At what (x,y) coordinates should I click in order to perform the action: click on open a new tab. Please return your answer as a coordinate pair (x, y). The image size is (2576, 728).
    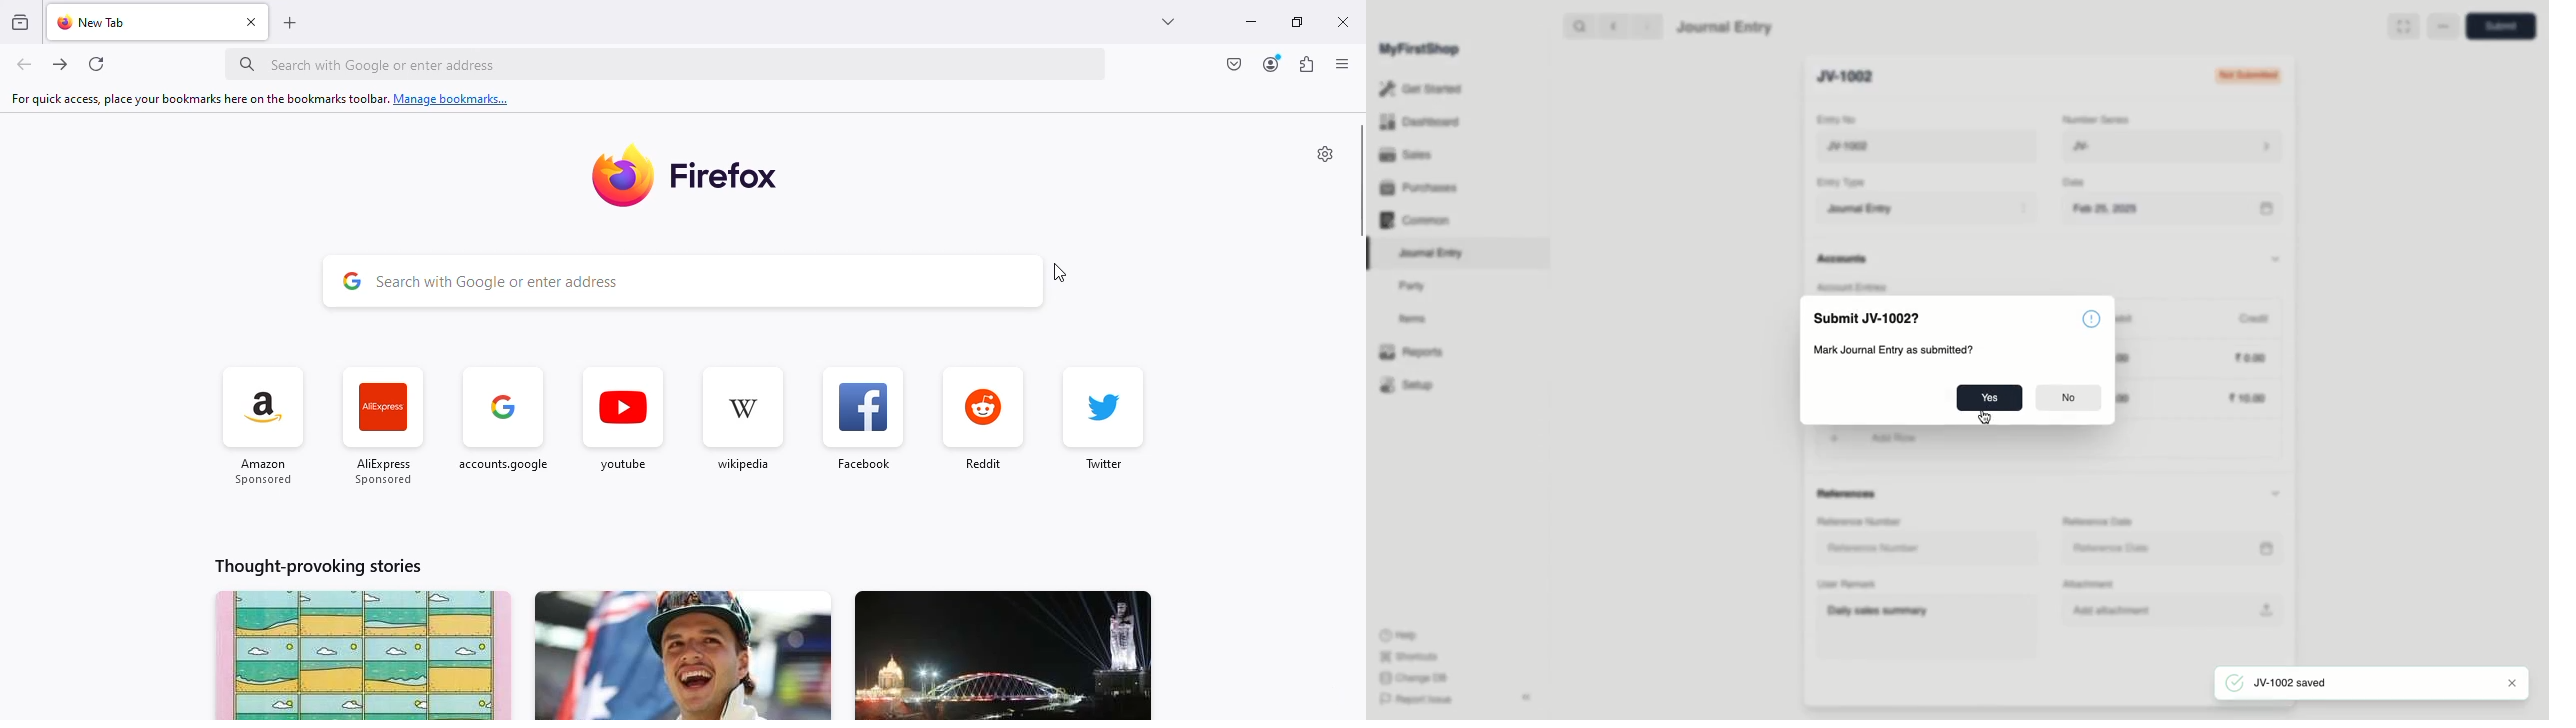
    Looking at the image, I should click on (289, 24).